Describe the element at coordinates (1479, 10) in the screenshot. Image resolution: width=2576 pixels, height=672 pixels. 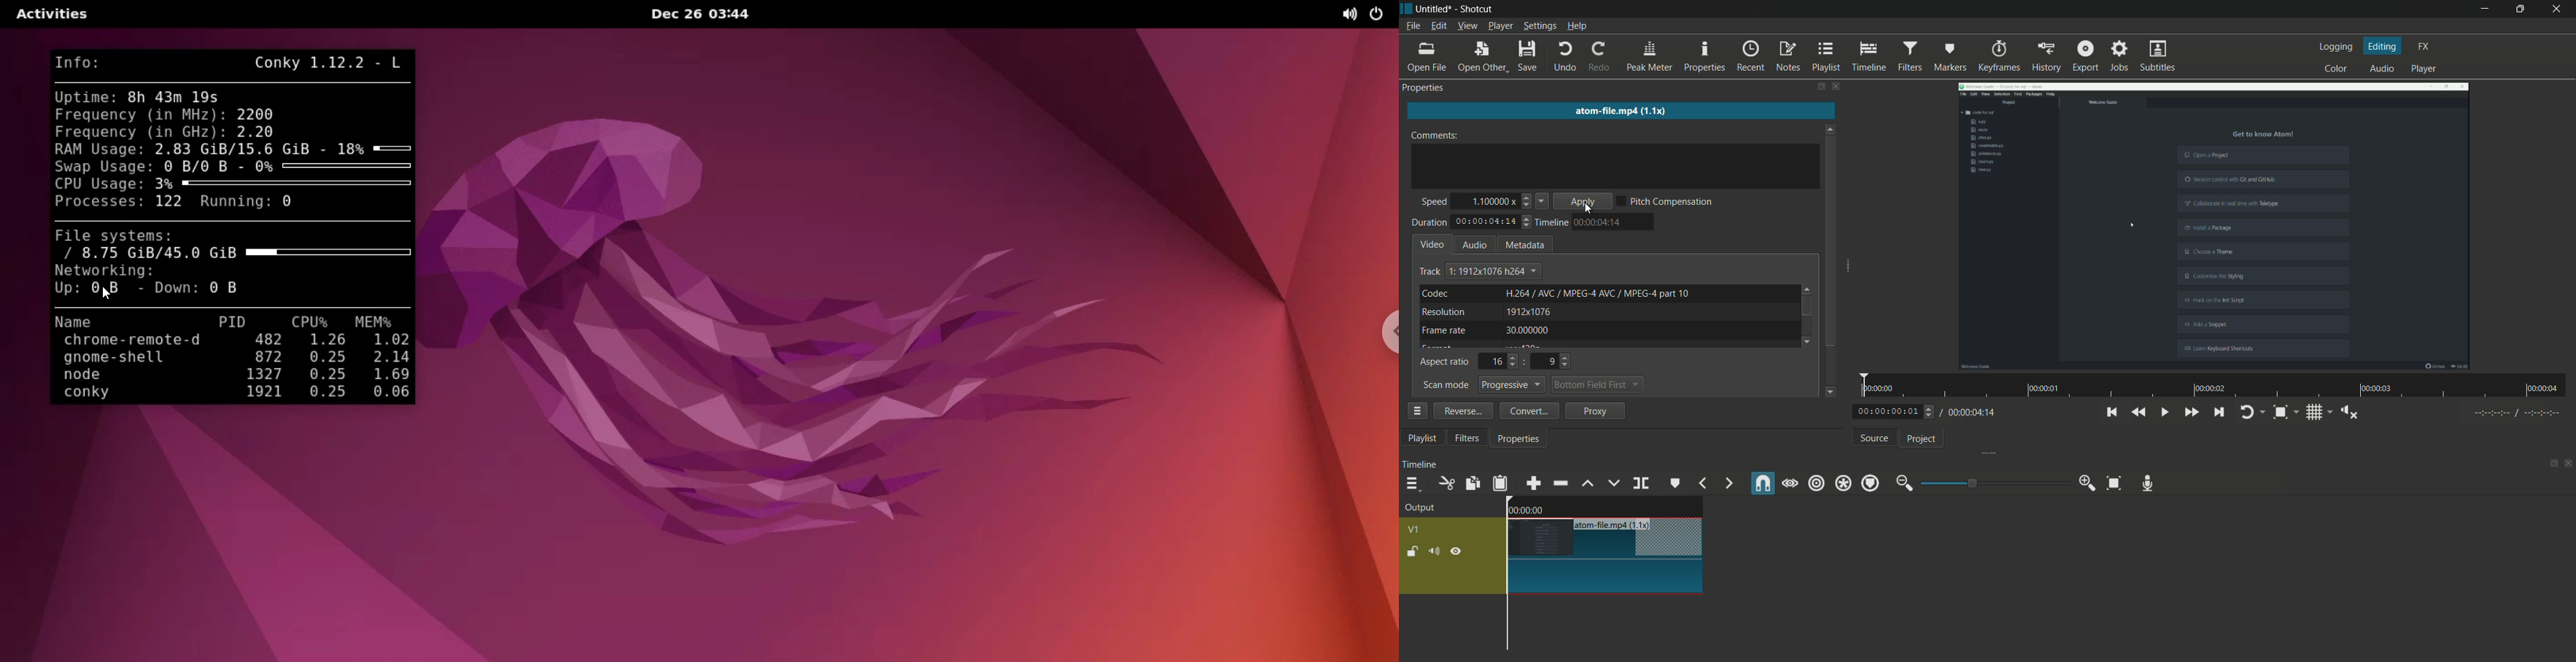
I see `app name` at that location.